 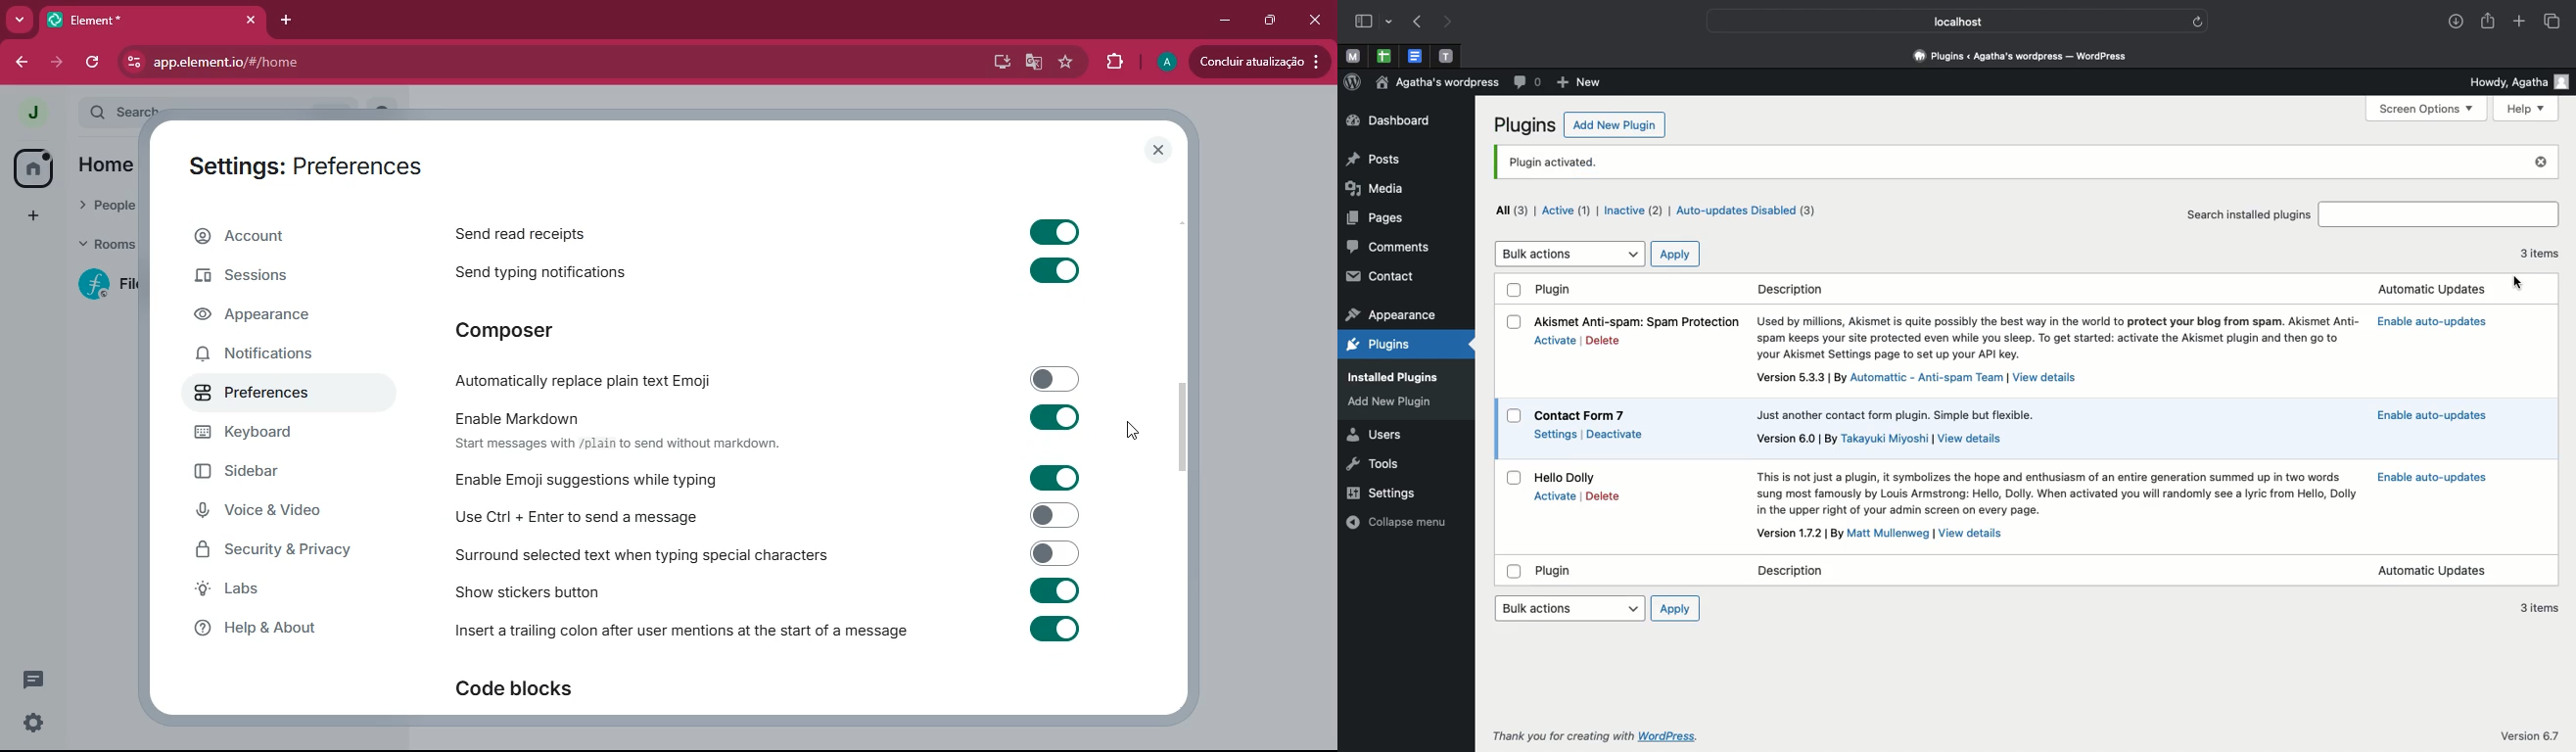 I want to click on comments, so click(x=1389, y=247).